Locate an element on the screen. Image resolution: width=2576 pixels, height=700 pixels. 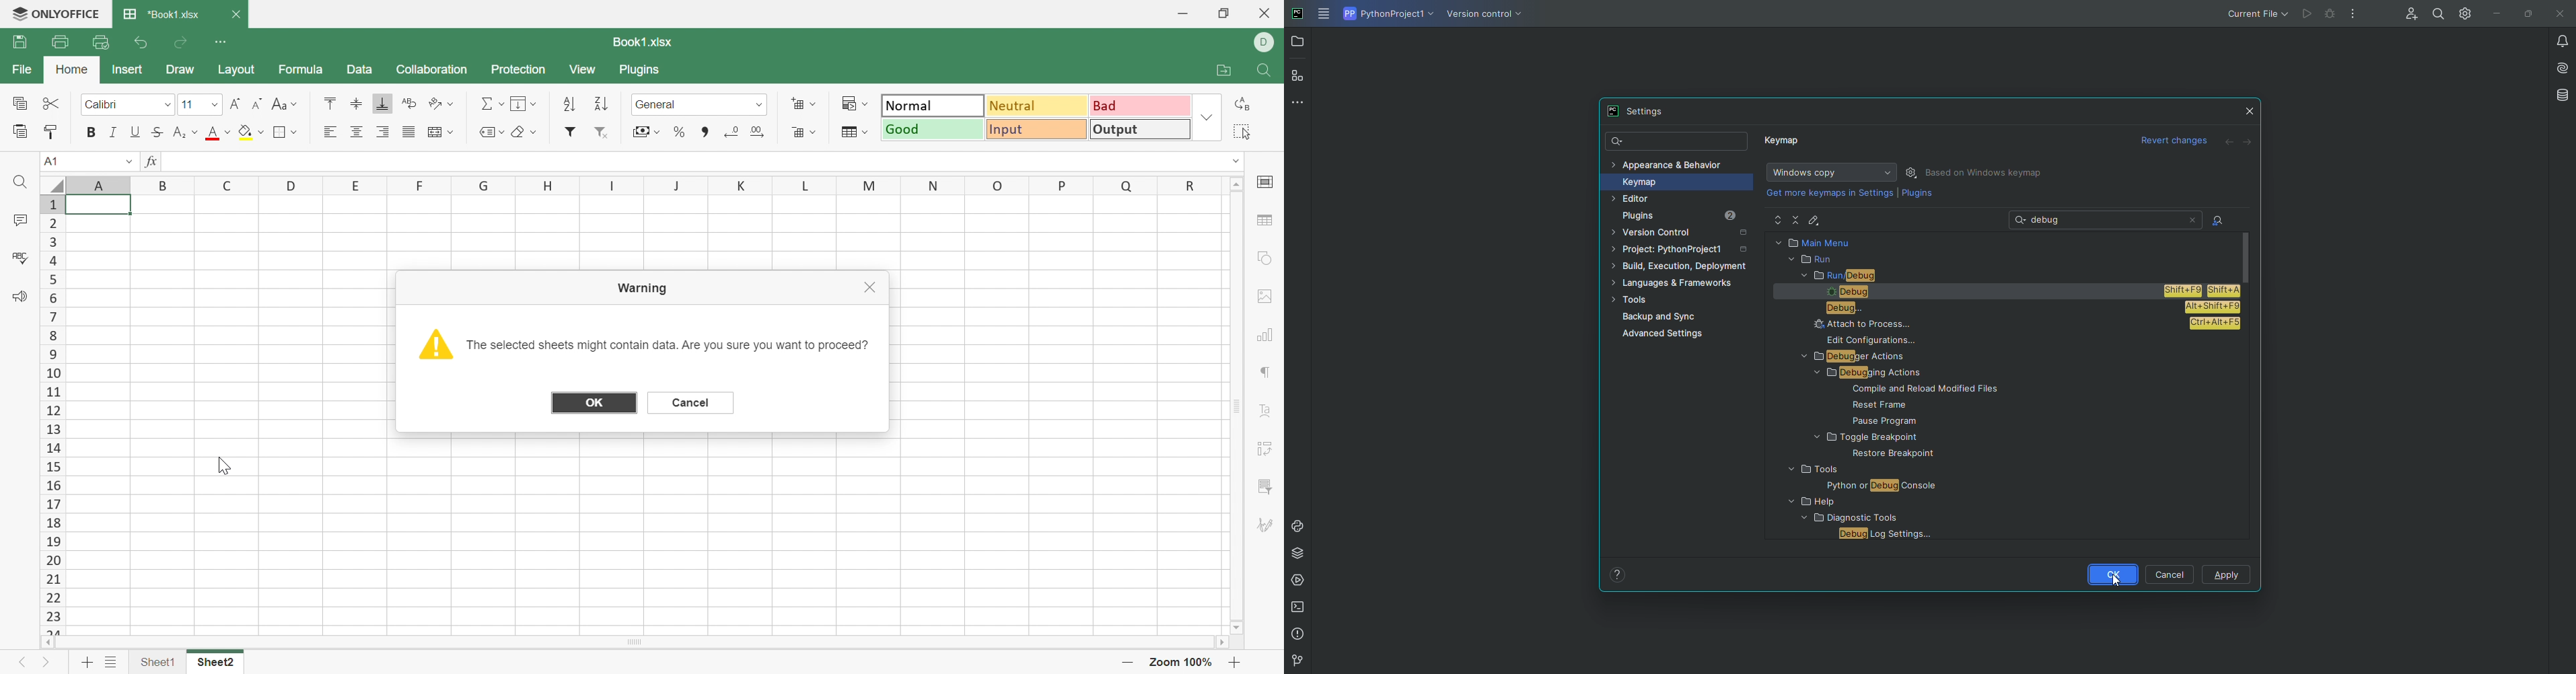
Align Middle is located at coordinates (357, 102).